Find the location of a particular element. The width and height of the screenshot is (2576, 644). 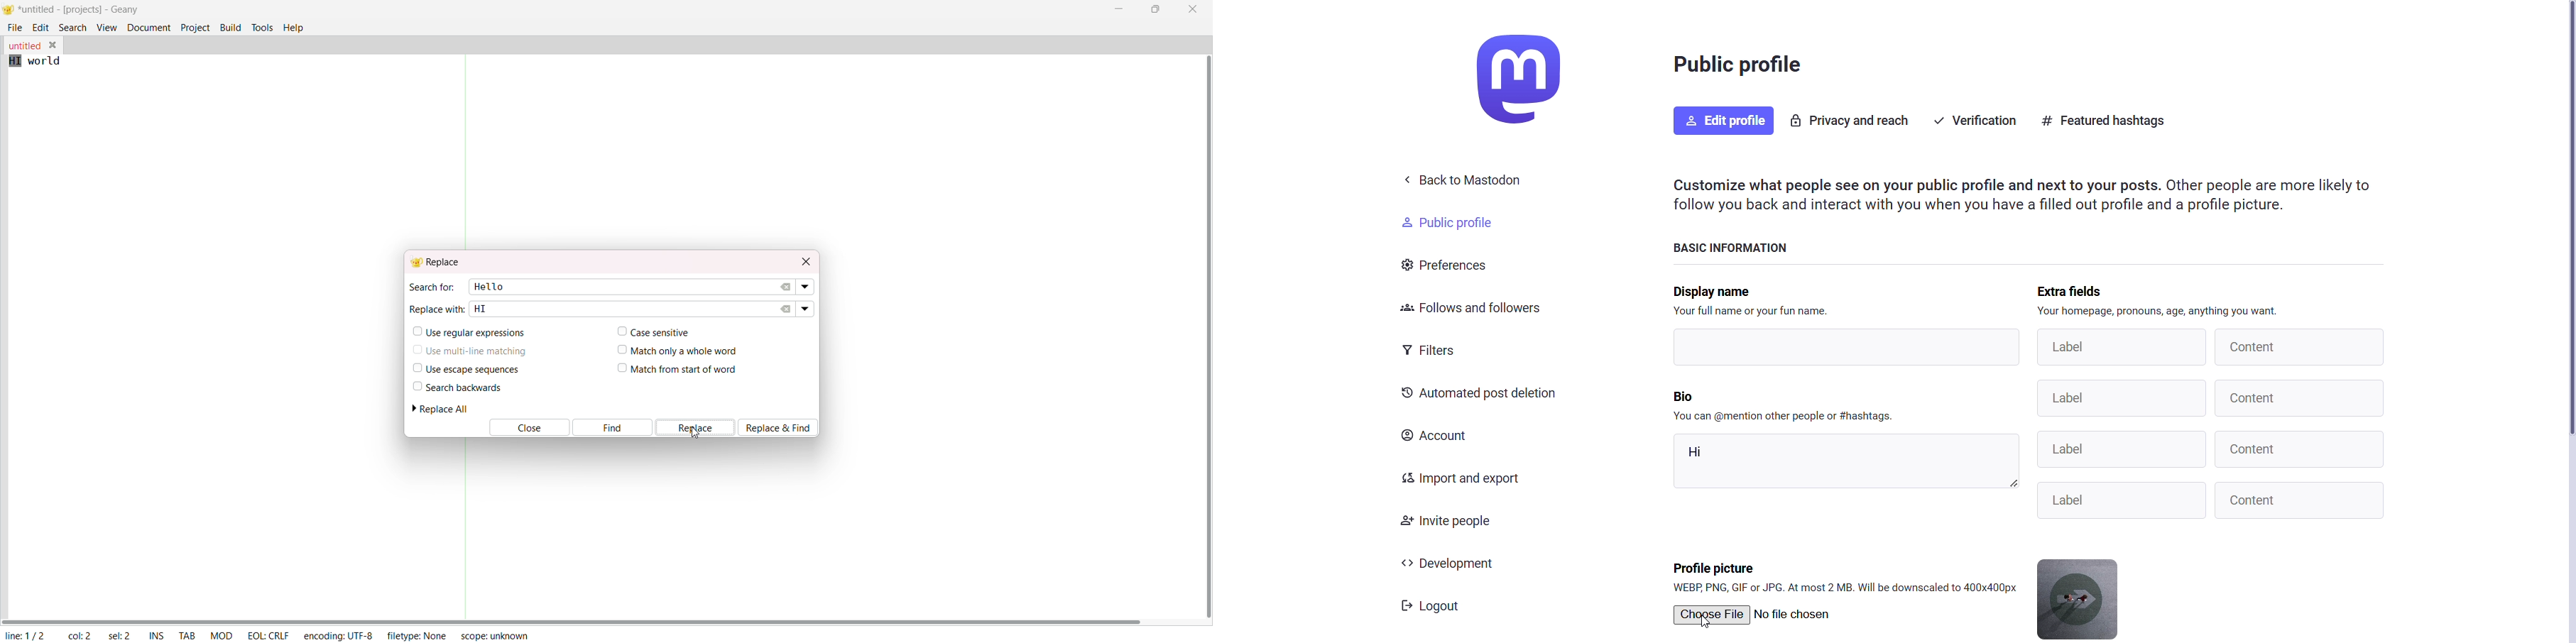

privacy and reach is located at coordinates (1847, 122).